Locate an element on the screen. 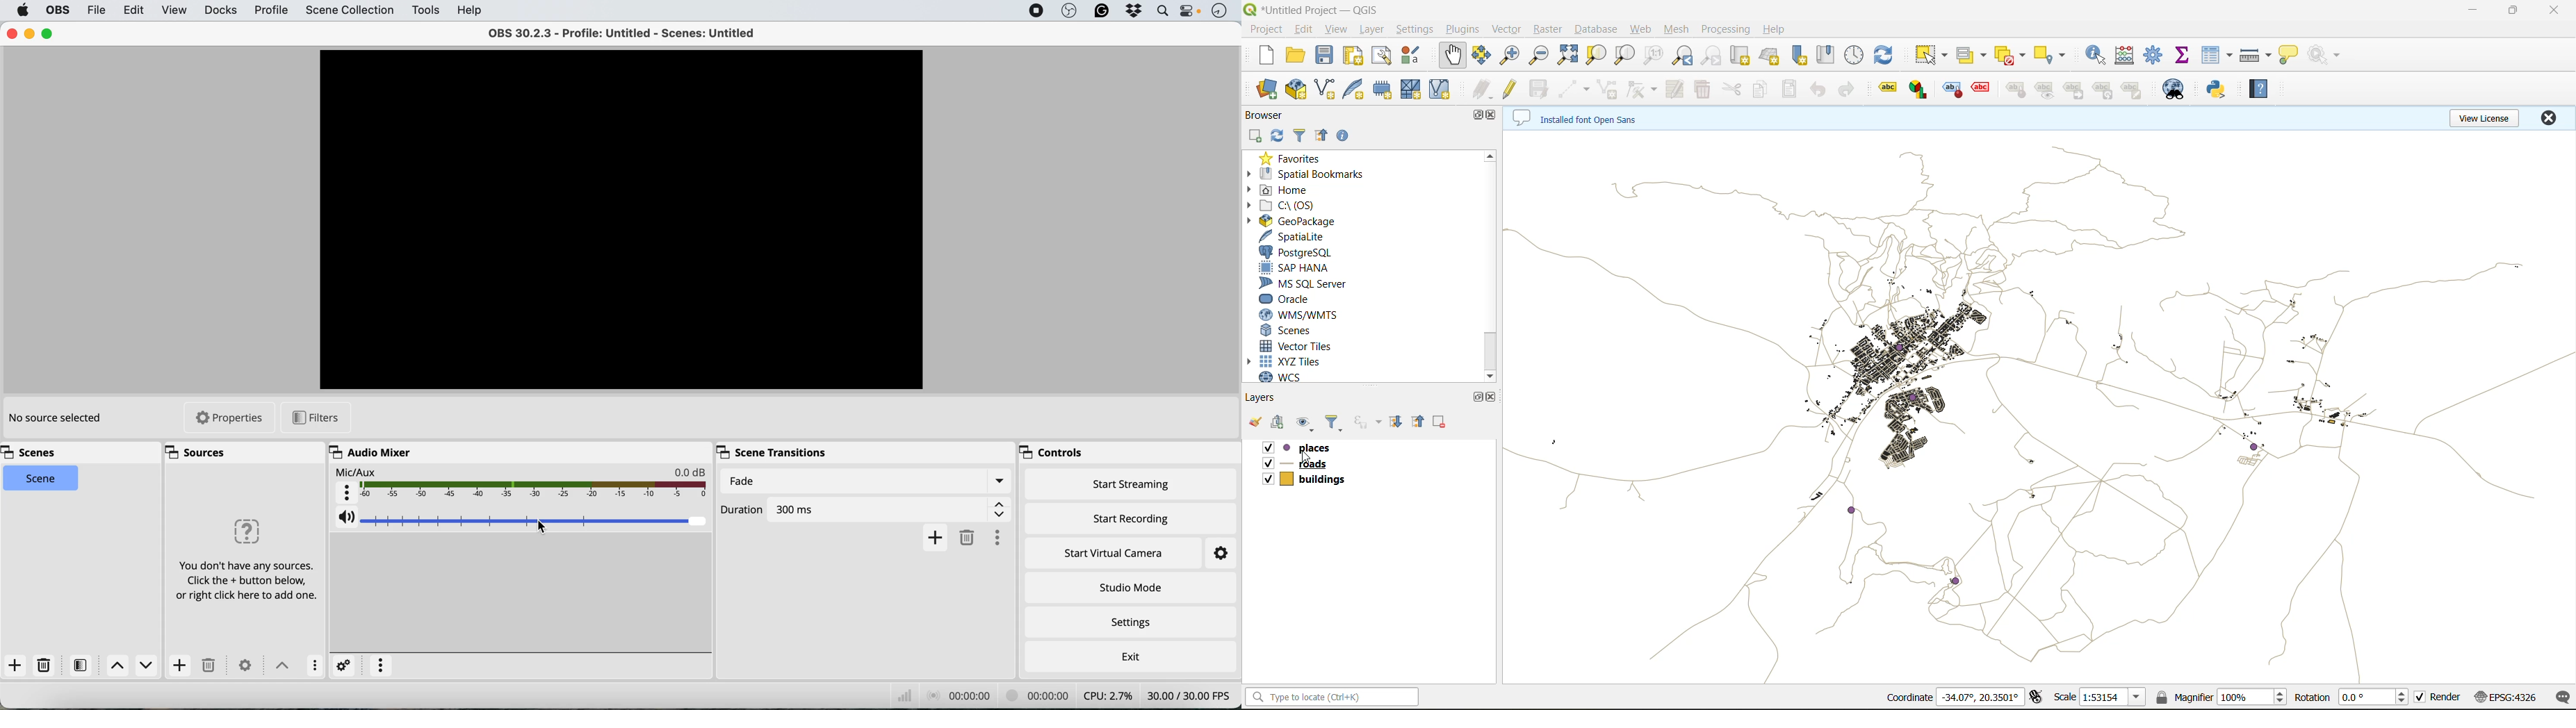  sources is located at coordinates (196, 451).